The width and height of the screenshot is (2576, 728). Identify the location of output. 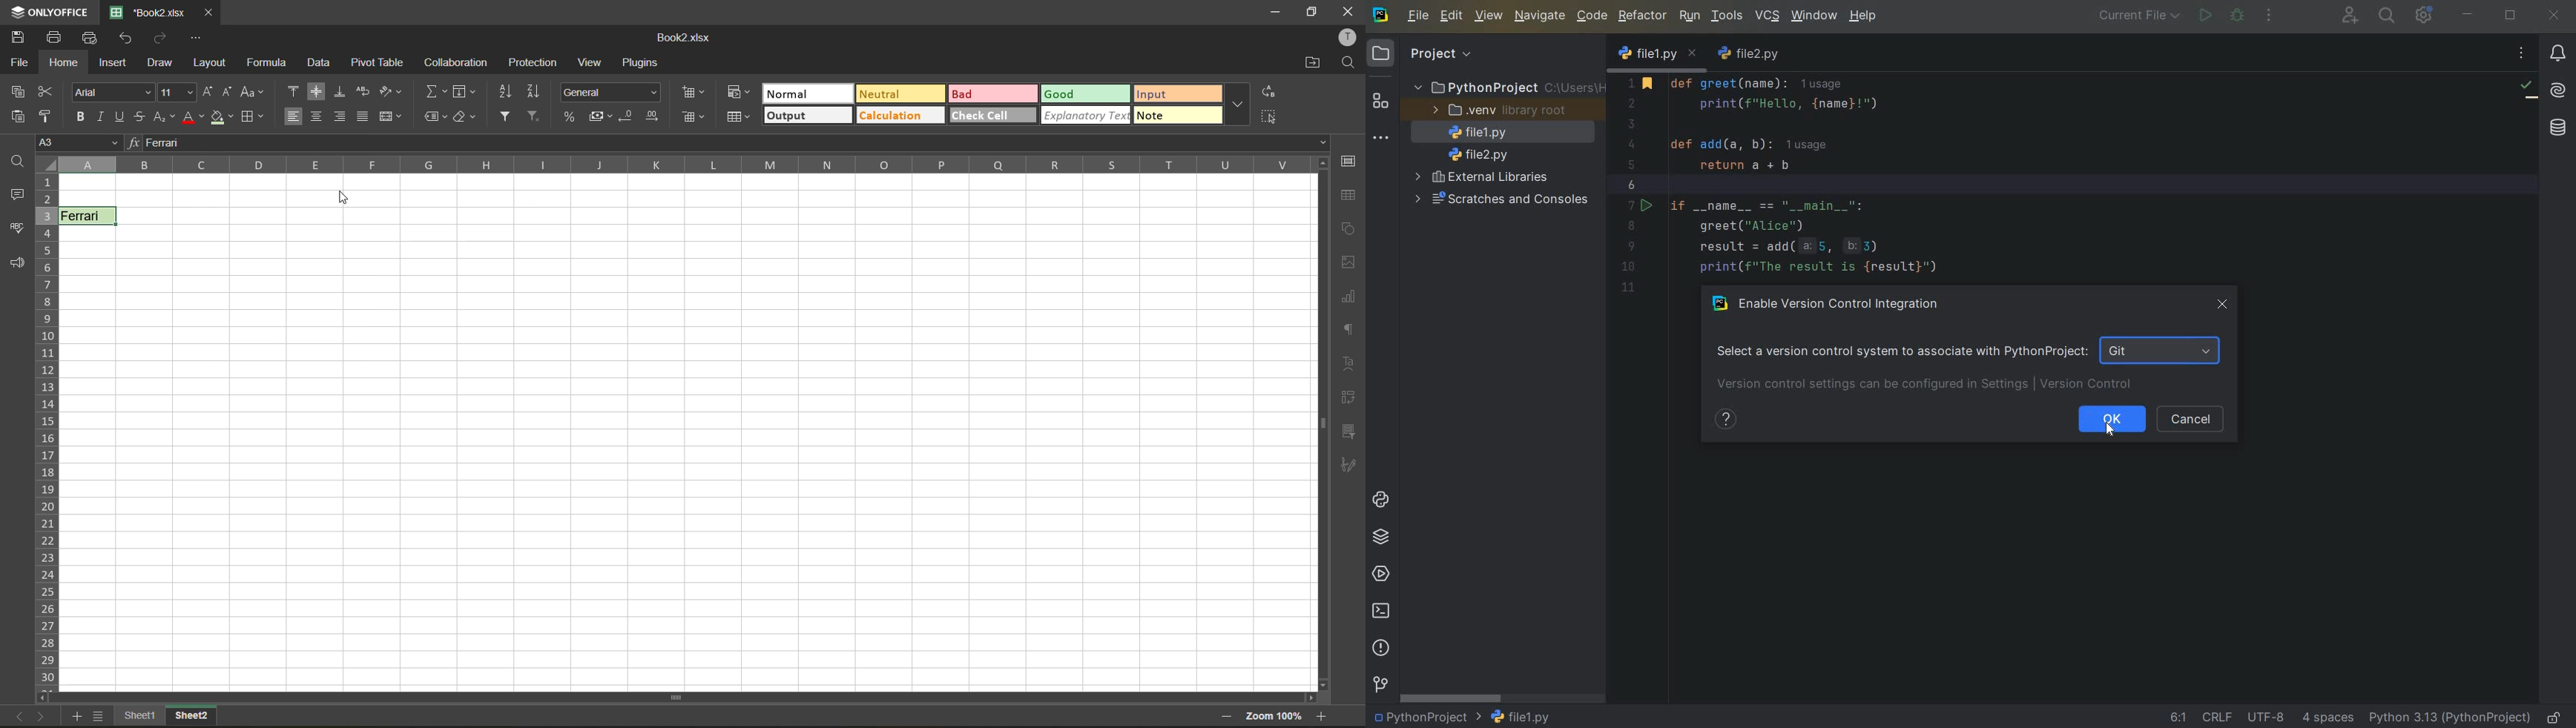
(807, 117).